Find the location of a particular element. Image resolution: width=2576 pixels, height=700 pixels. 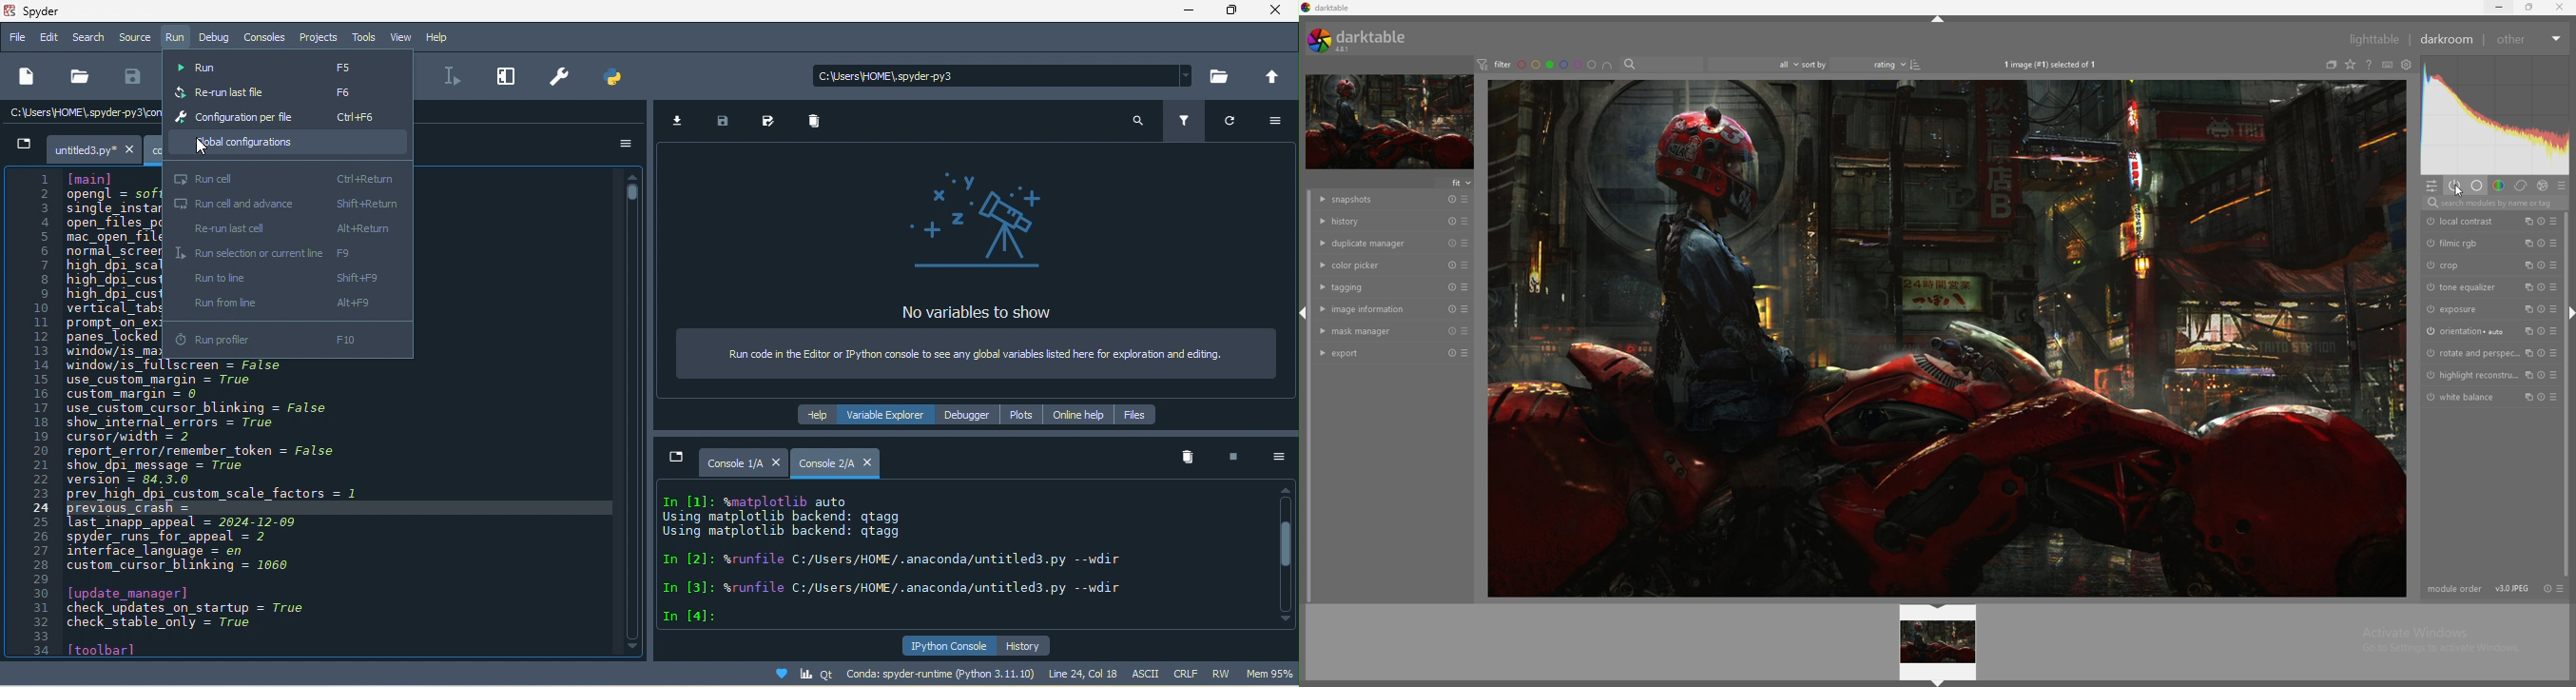

new is located at coordinates (25, 75).